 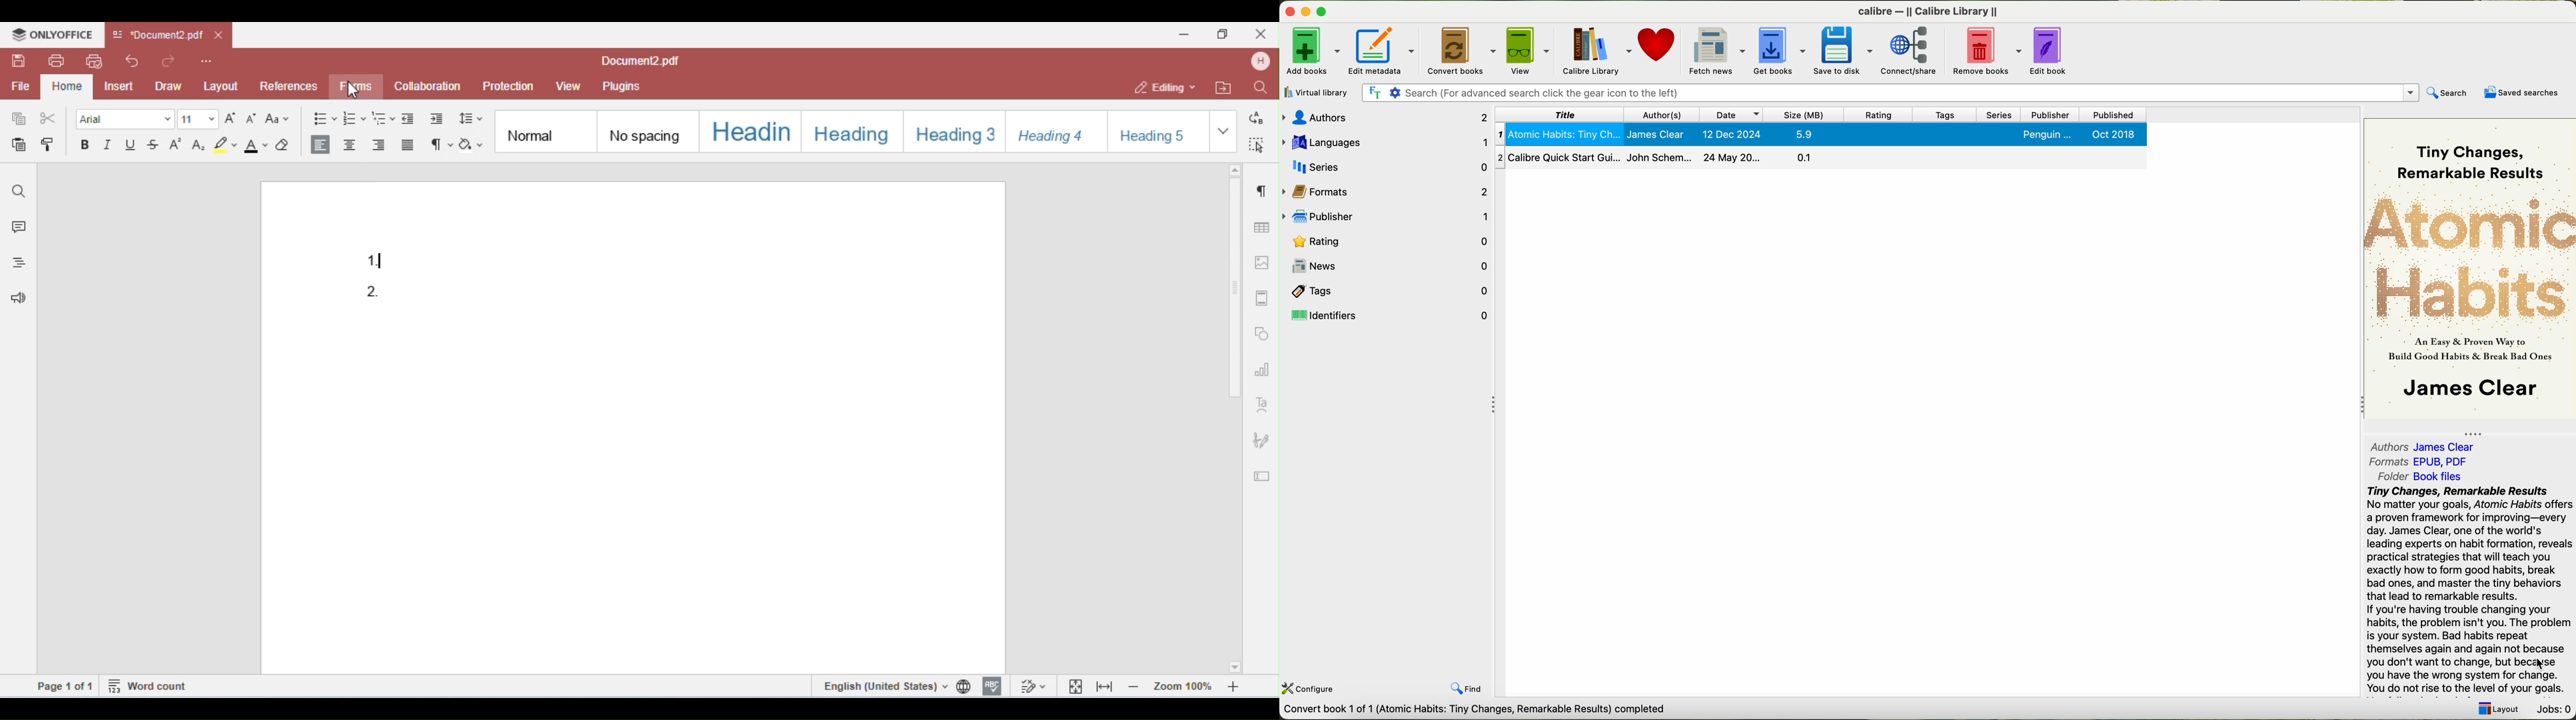 What do you see at coordinates (2555, 710) in the screenshot?
I see `Jobs: 0` at bounding box center [2555, 710].